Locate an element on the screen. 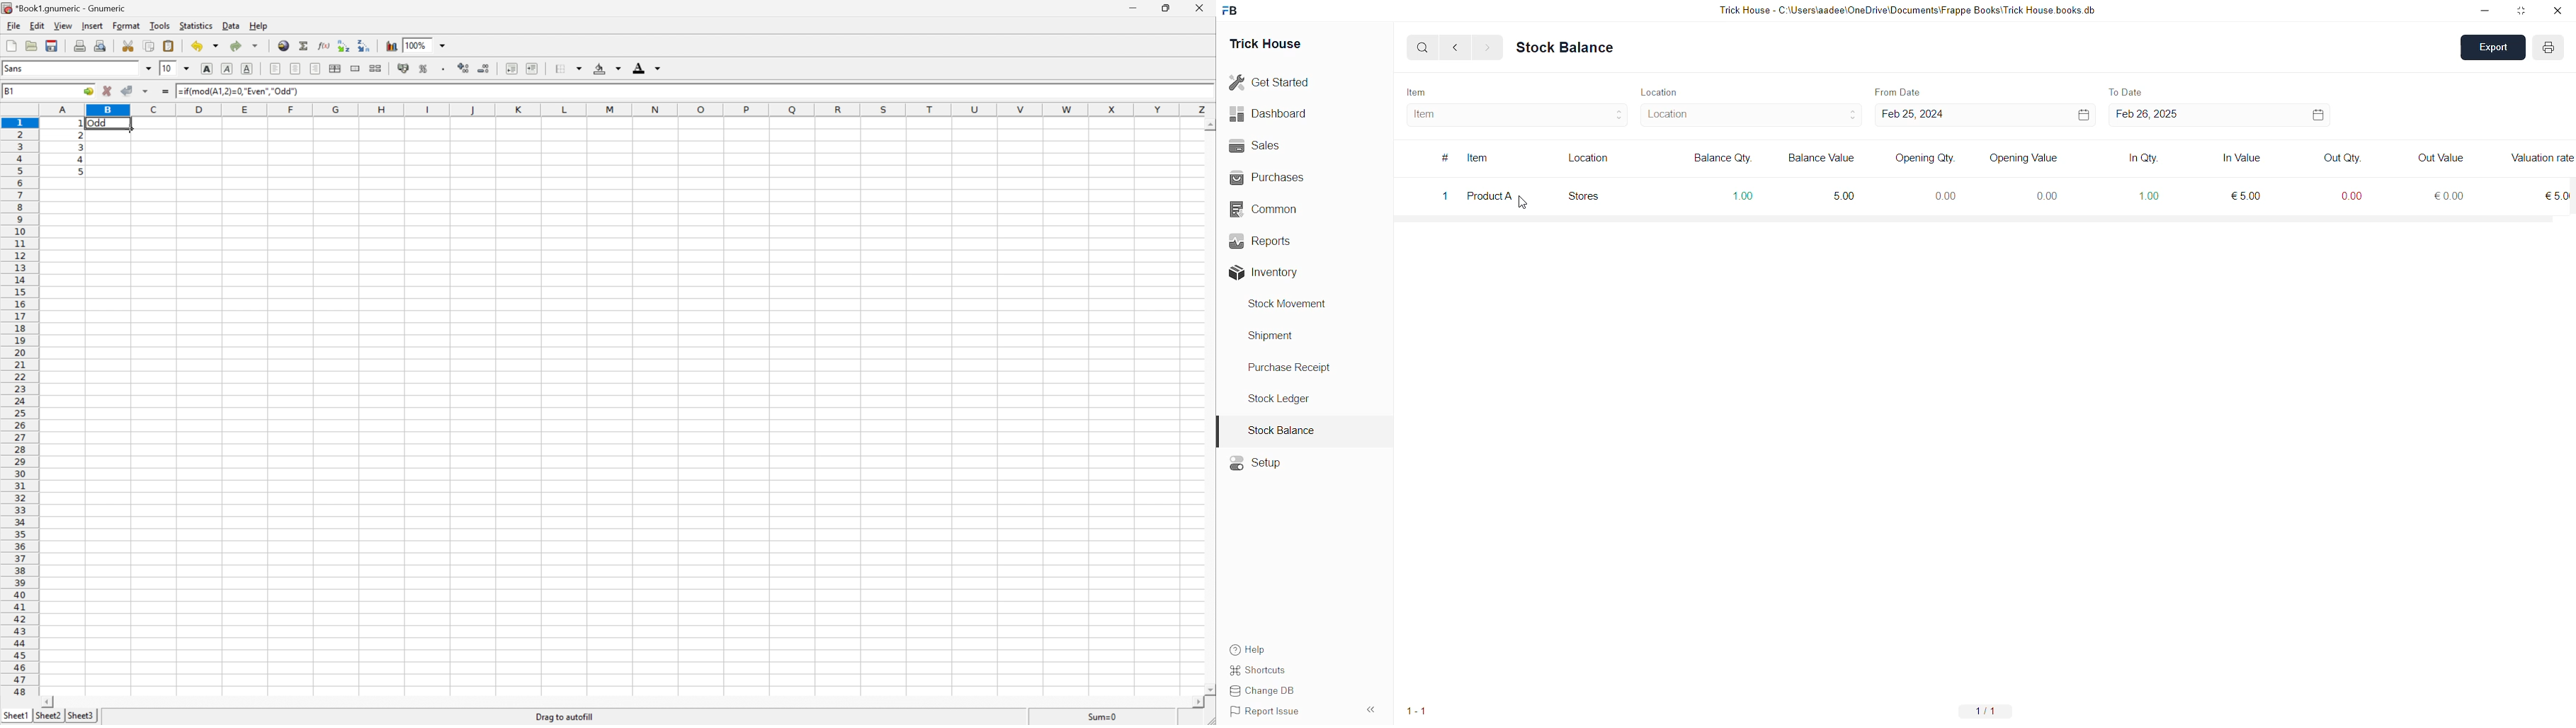  5.00 is located at coordinates (1839, 196).